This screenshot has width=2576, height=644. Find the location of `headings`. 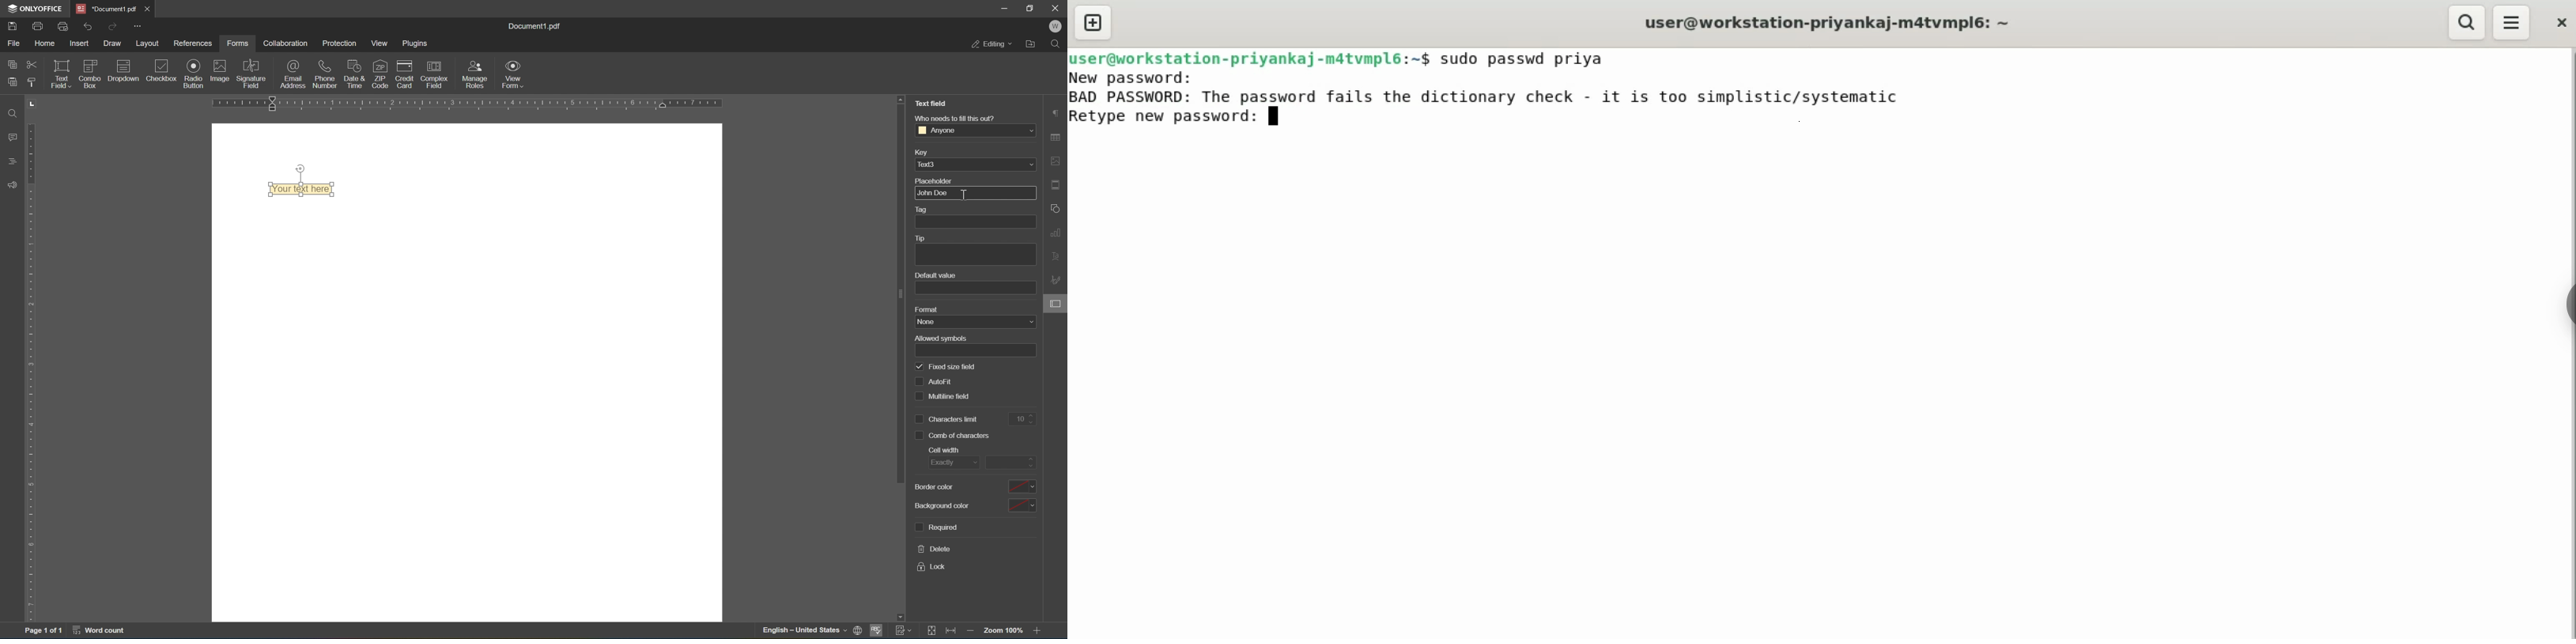

headings is located at coordinates (10, 161).